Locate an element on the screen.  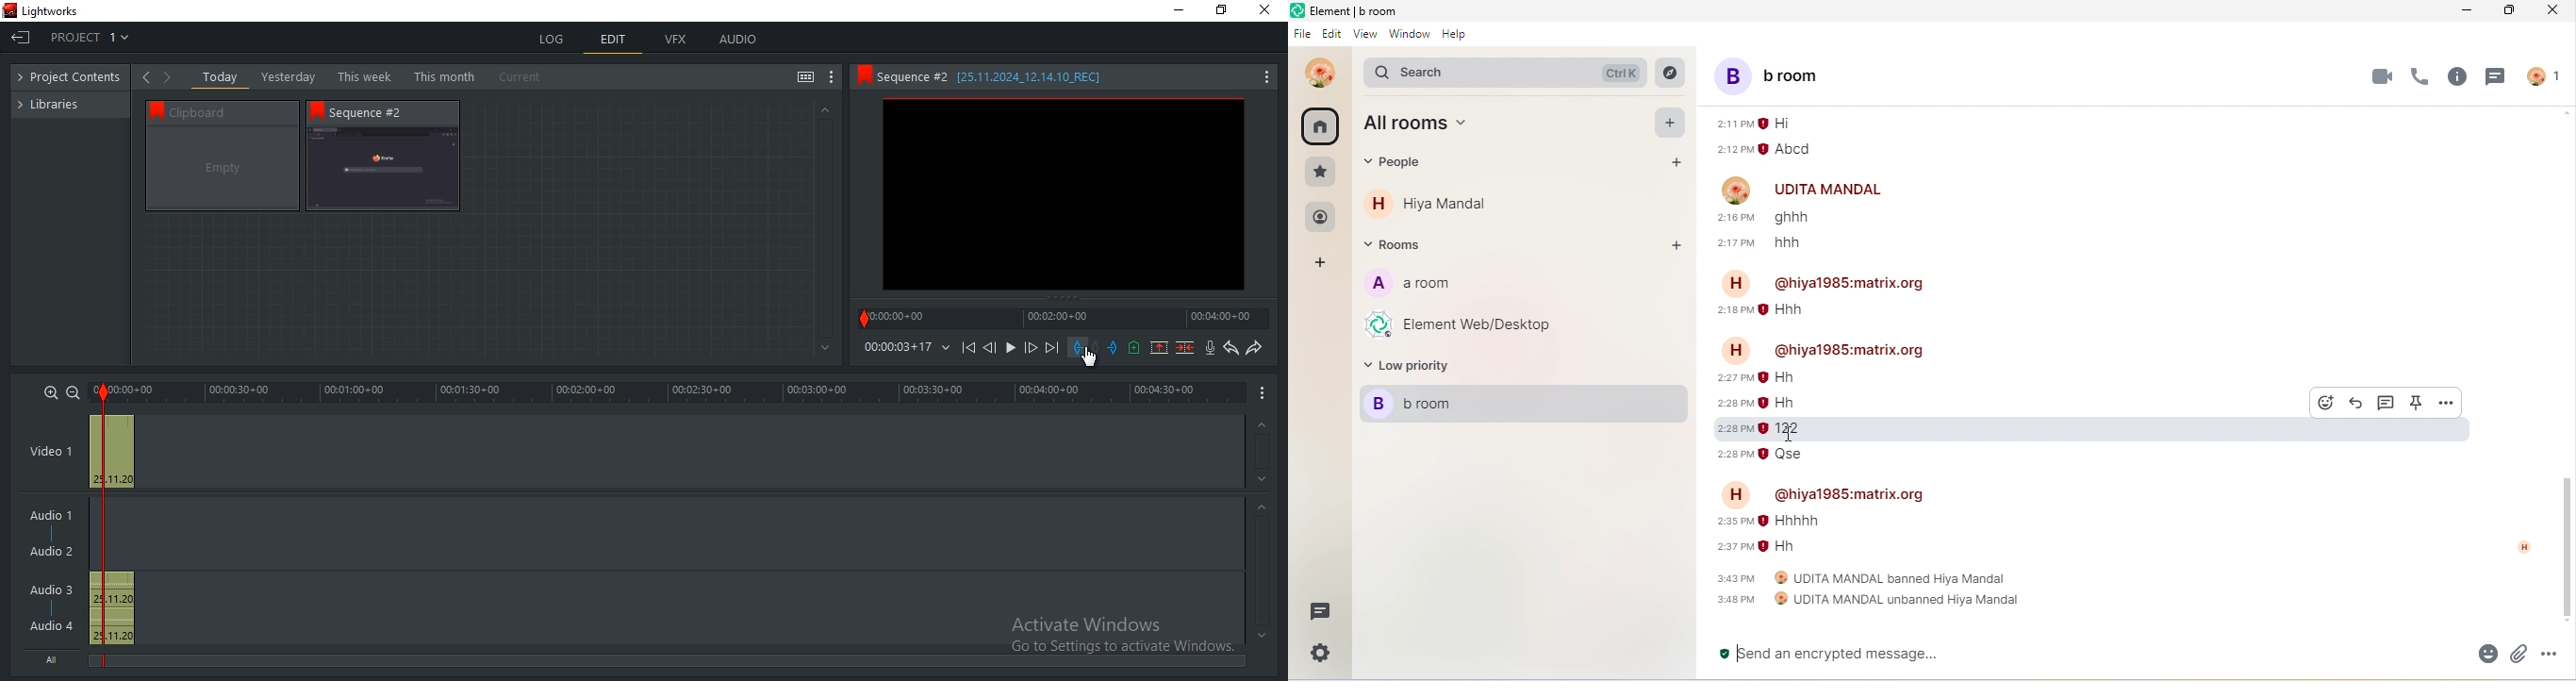
2:18 pm Hhh is located at coordinates (1759, 310).